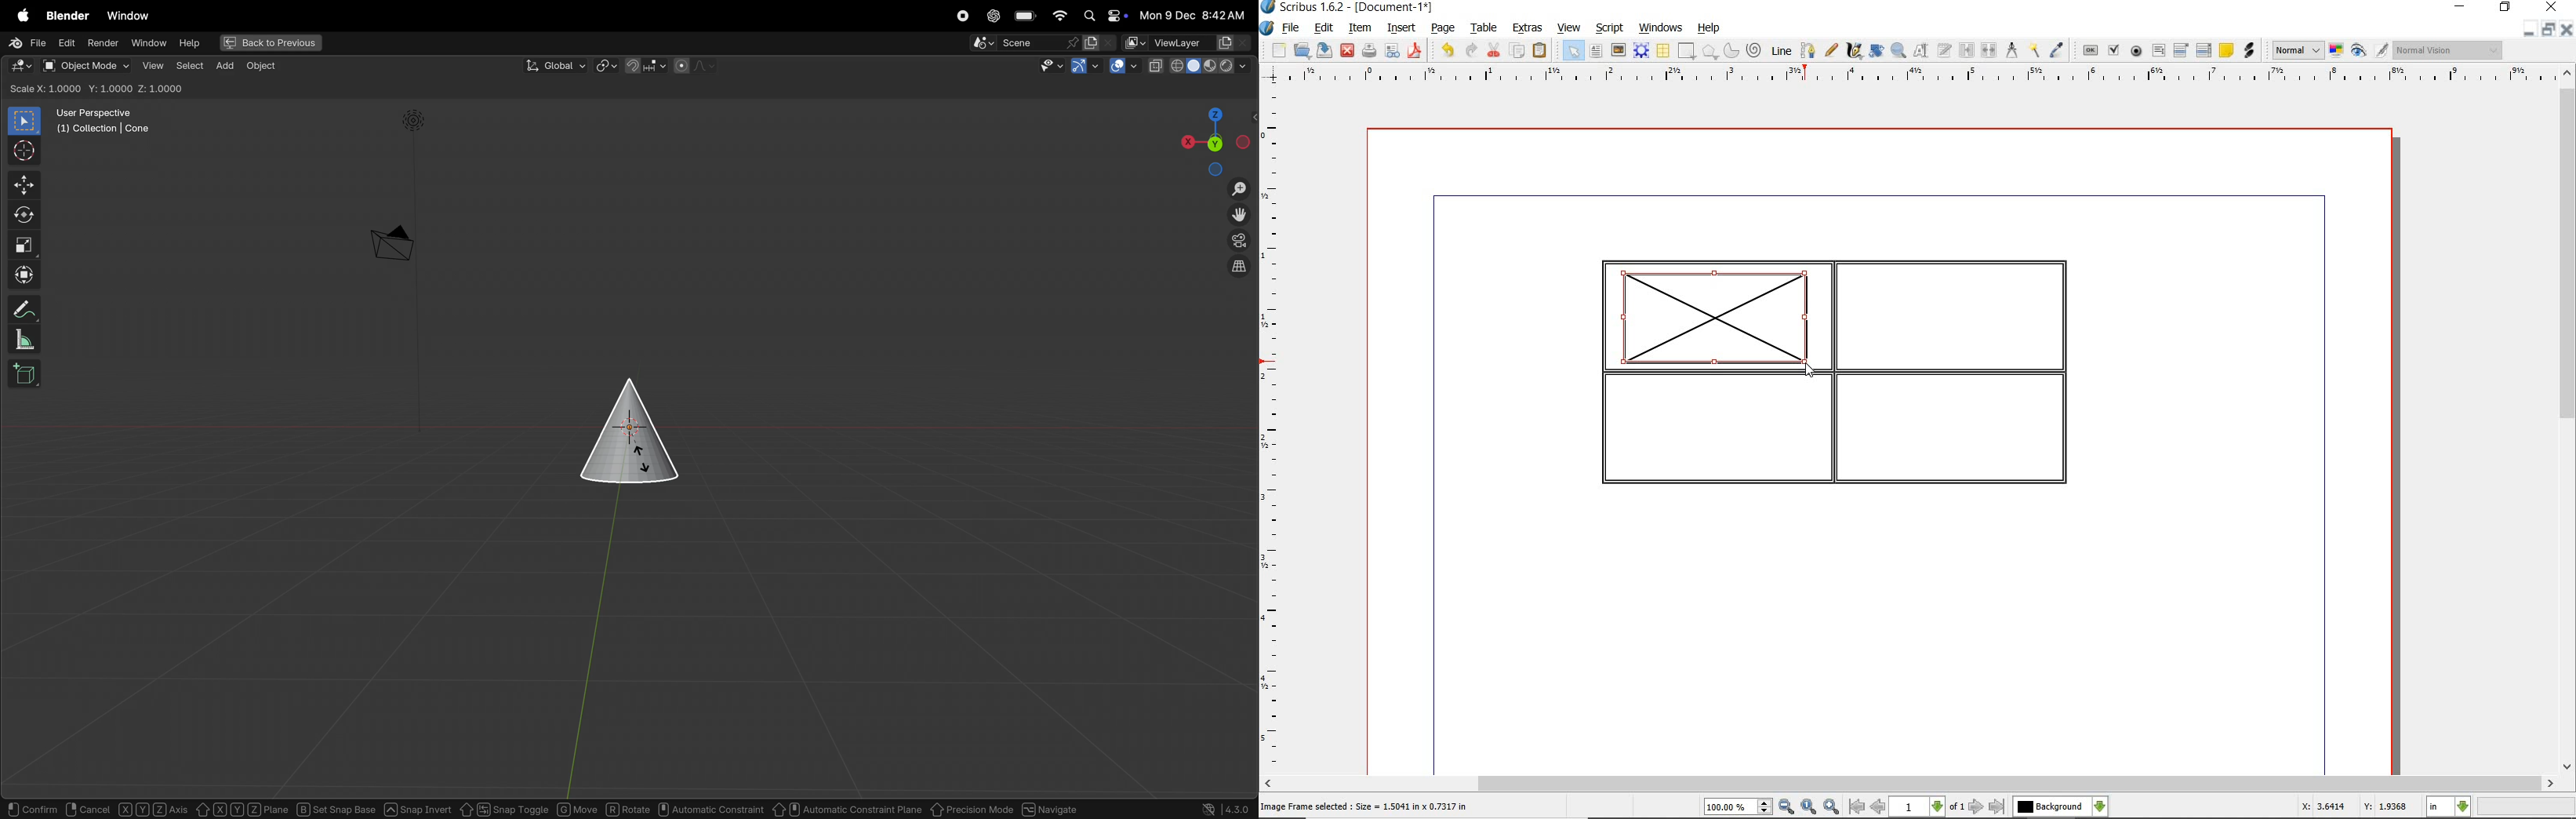 This screenshot has width=2576, height=840. What do you see at coordinates (504, 807) in the screenshot?
I see `snap toggle` at bounding box center [504, 807].